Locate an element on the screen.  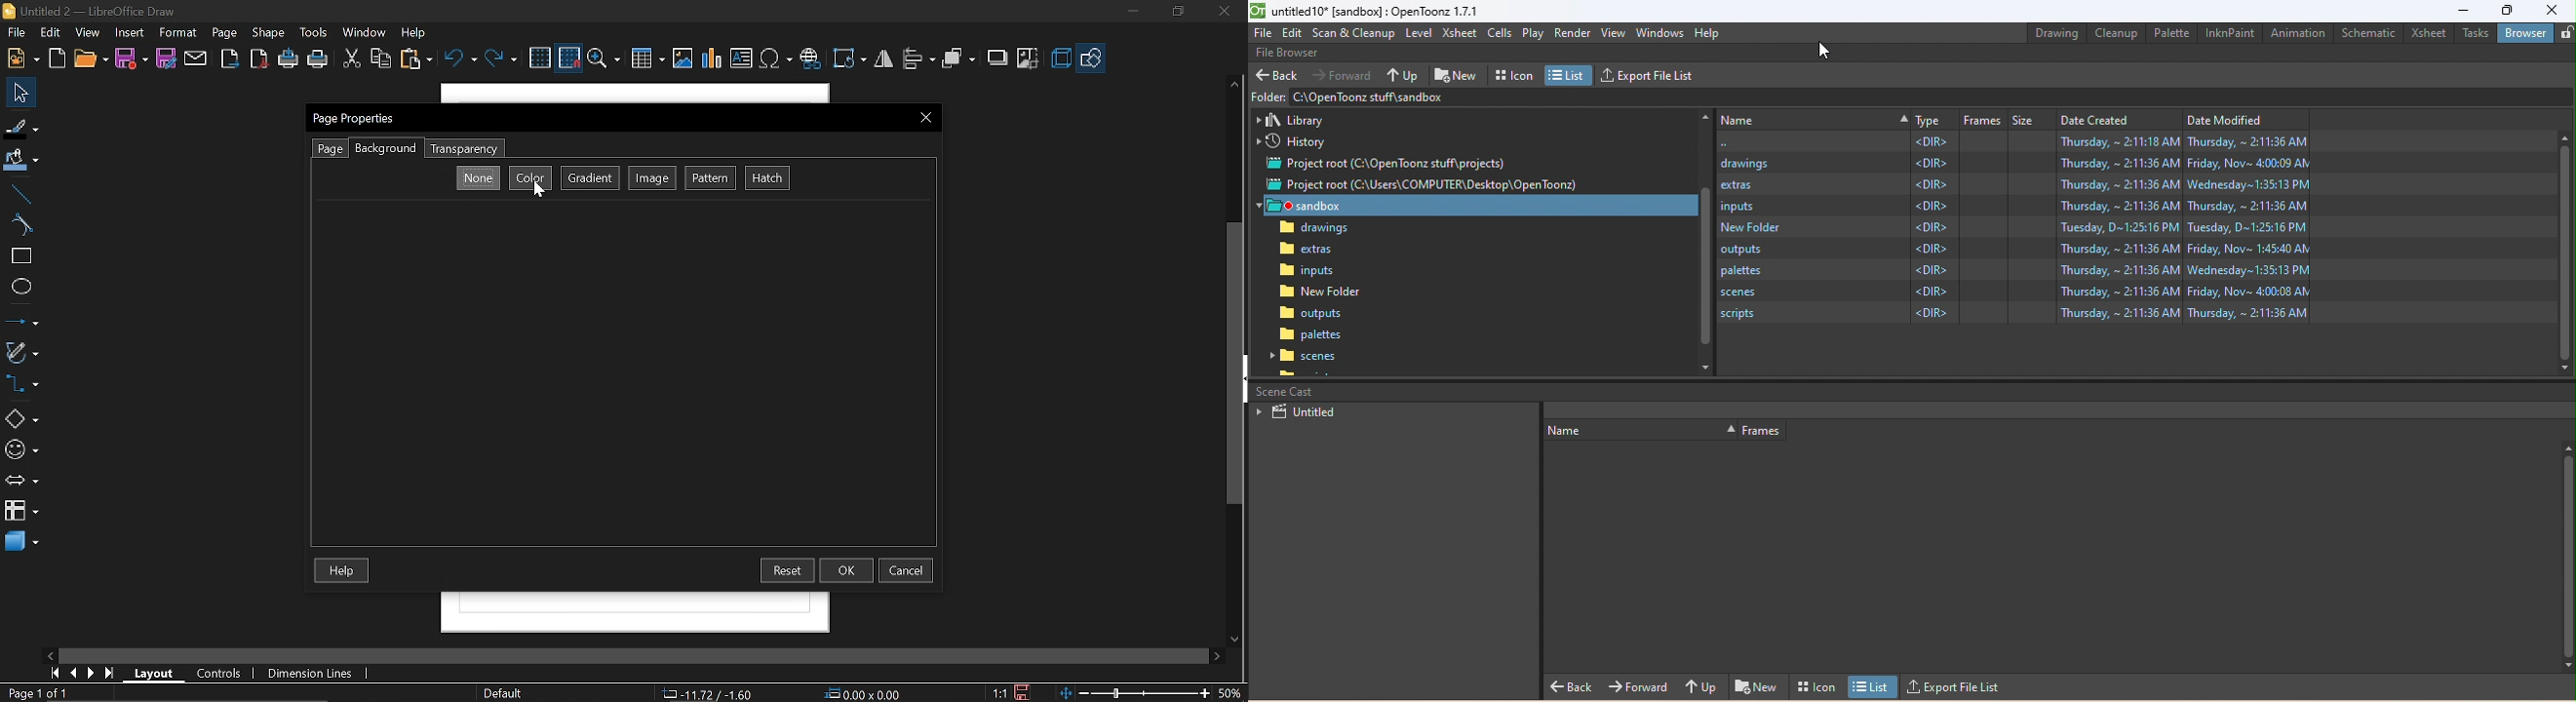
Go to first page is located at coordinates (57, 674).